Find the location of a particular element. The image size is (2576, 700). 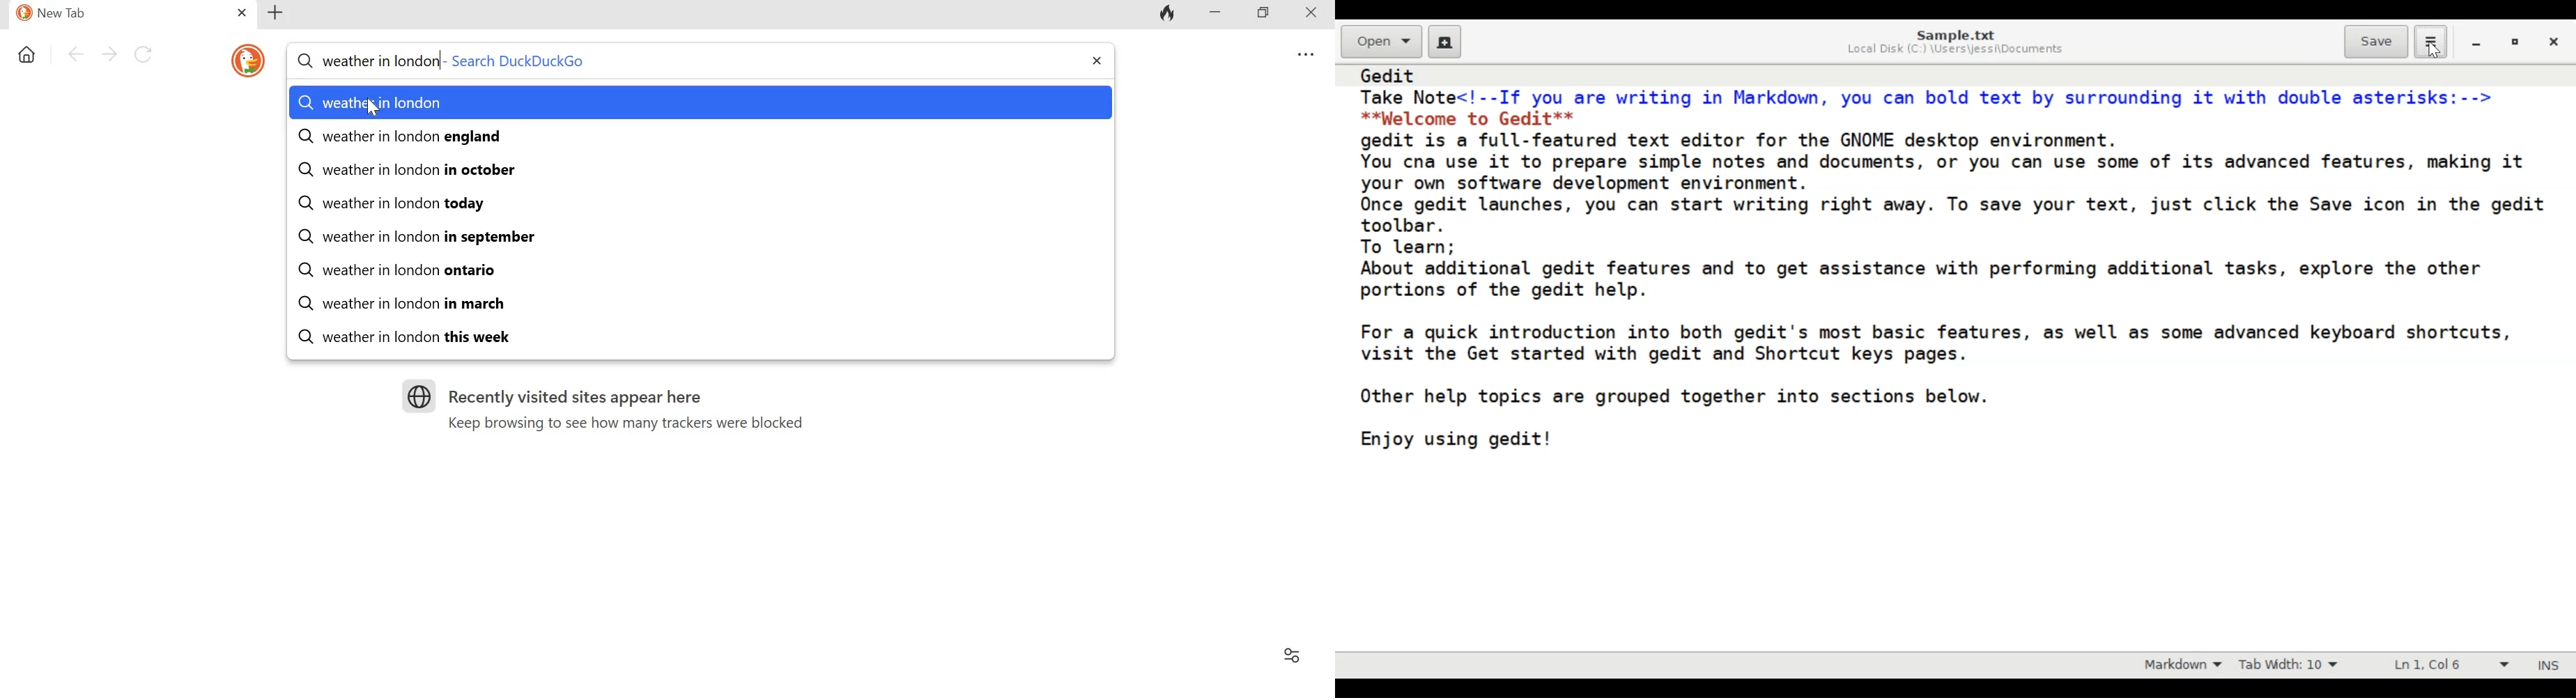

weather in london this week is located at coordinates (702, 336).